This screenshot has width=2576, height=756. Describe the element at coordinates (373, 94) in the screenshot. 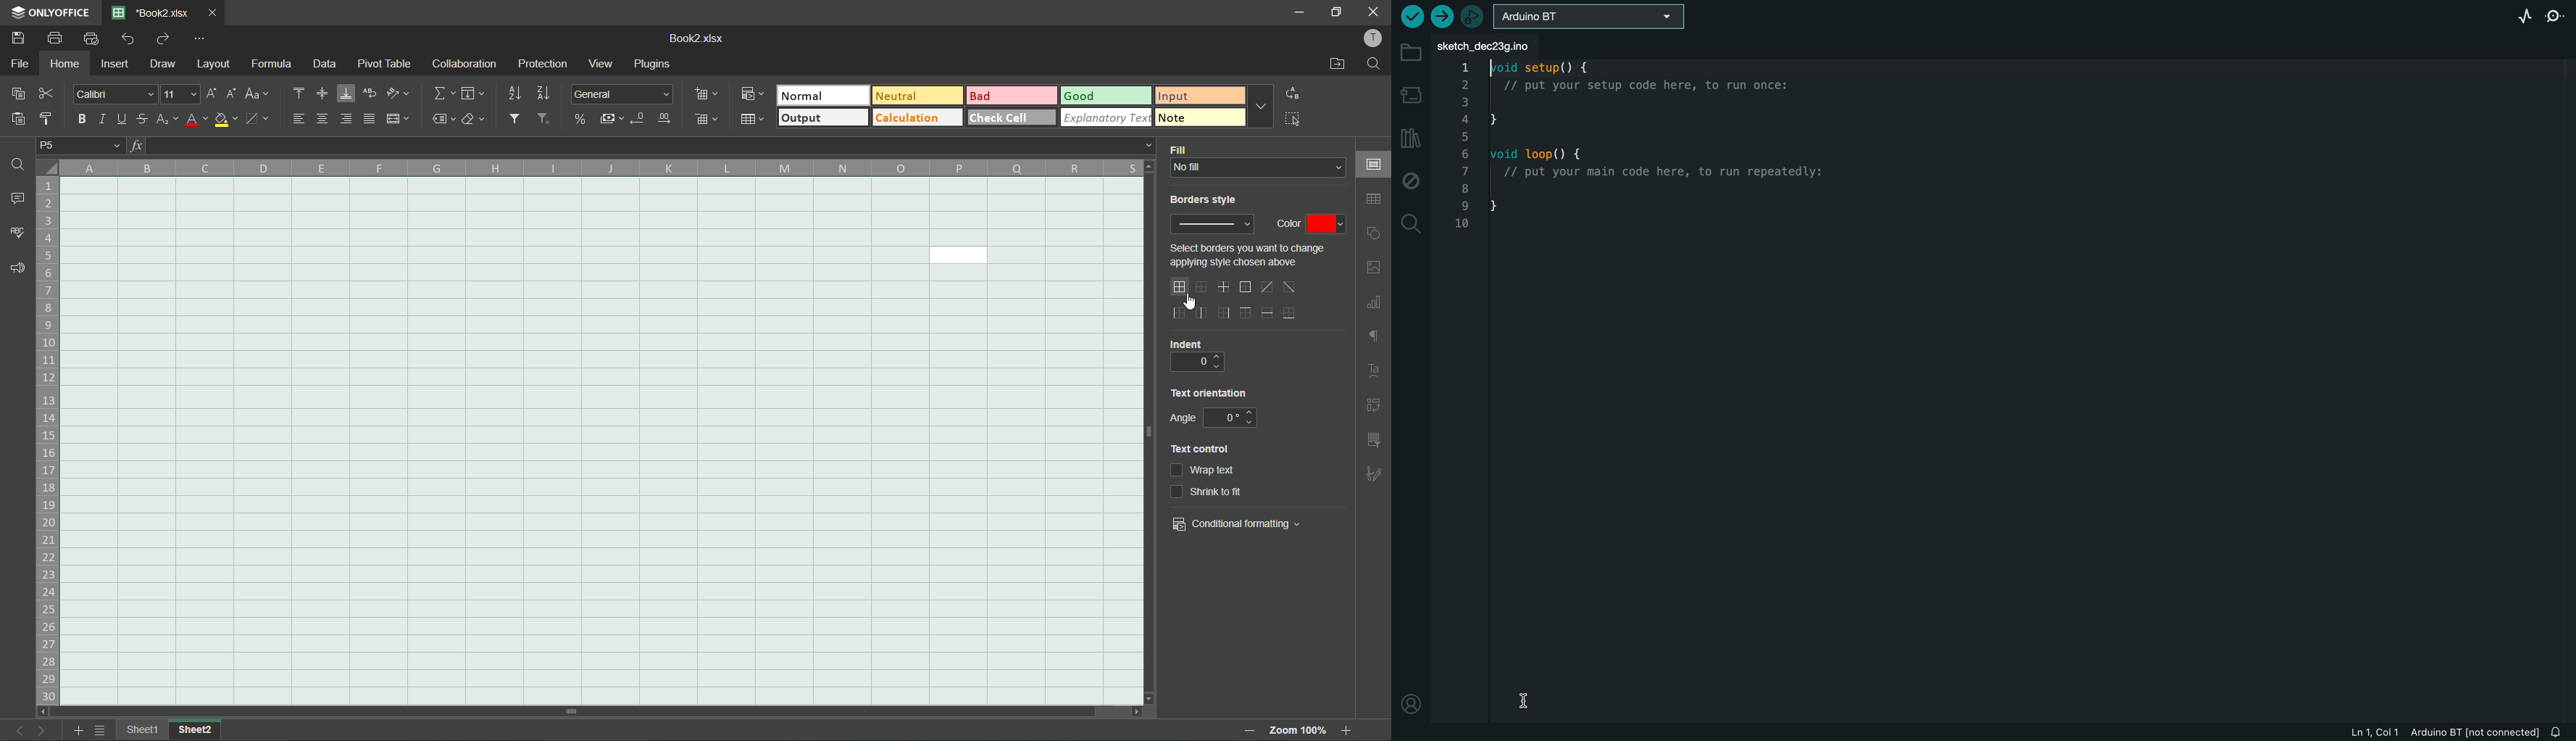

I see `wrap text` at that location.